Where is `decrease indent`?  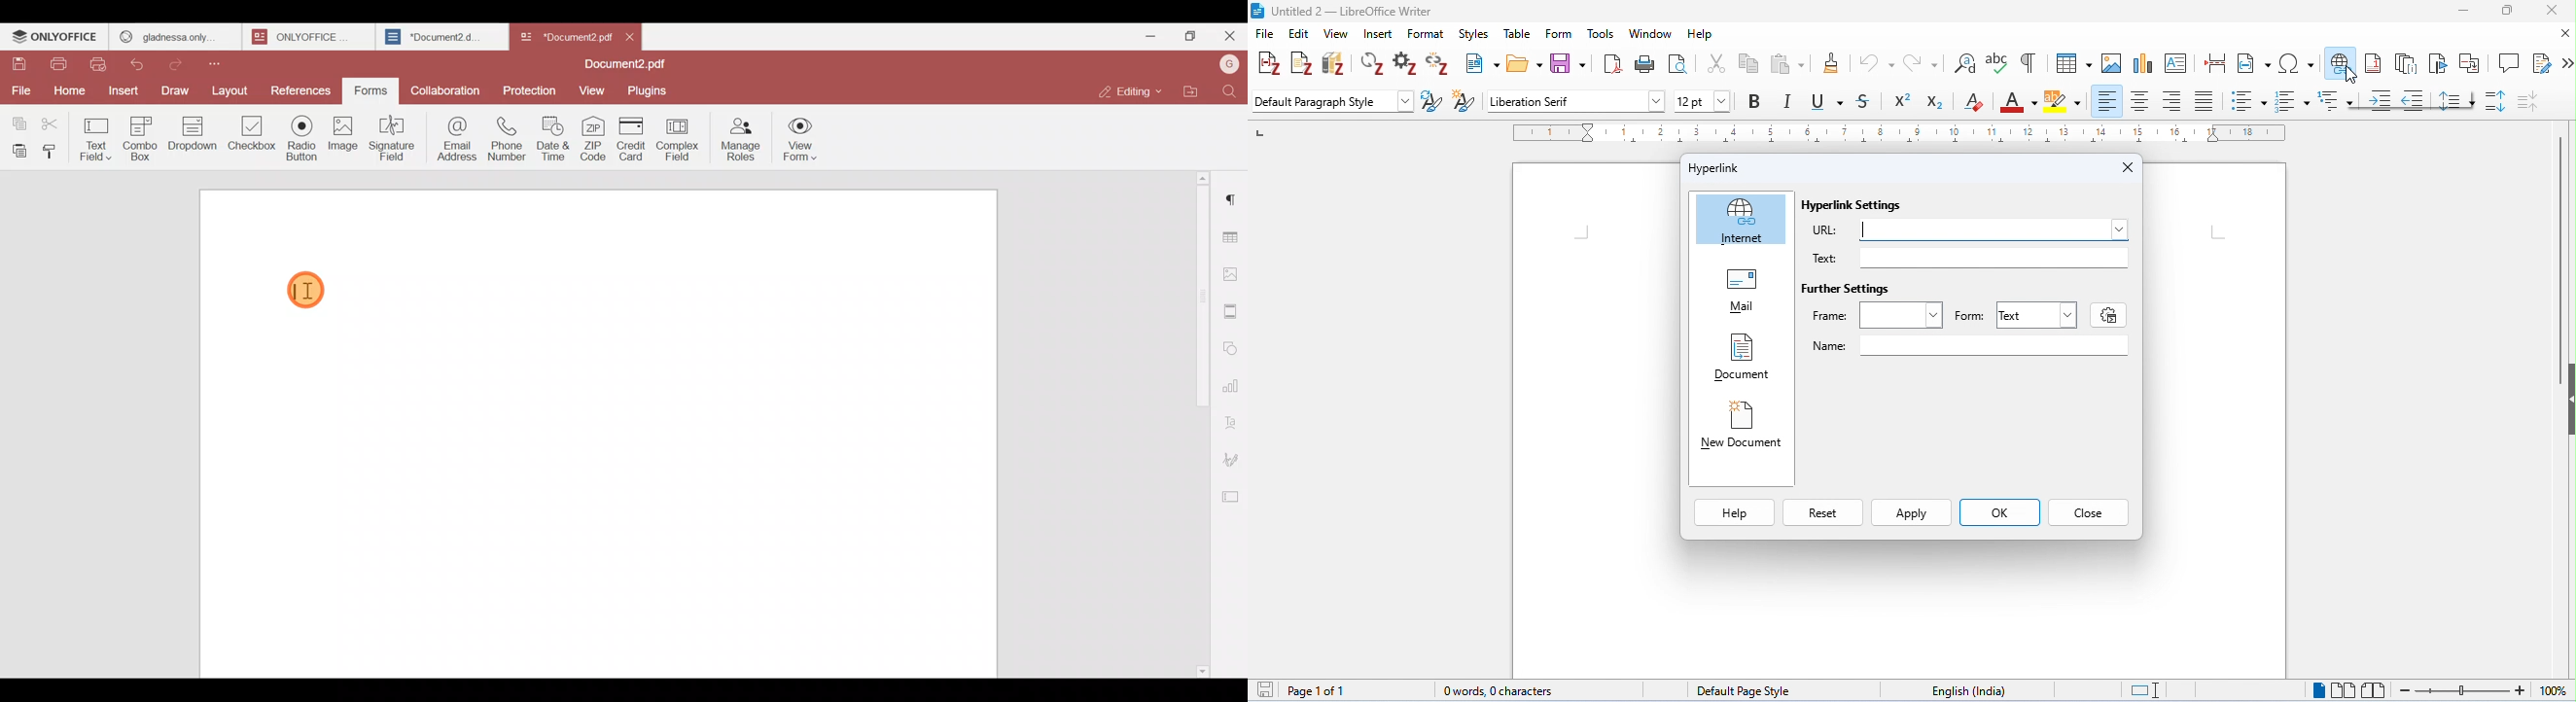 decrease indent is located at coordinates (2415, 99).